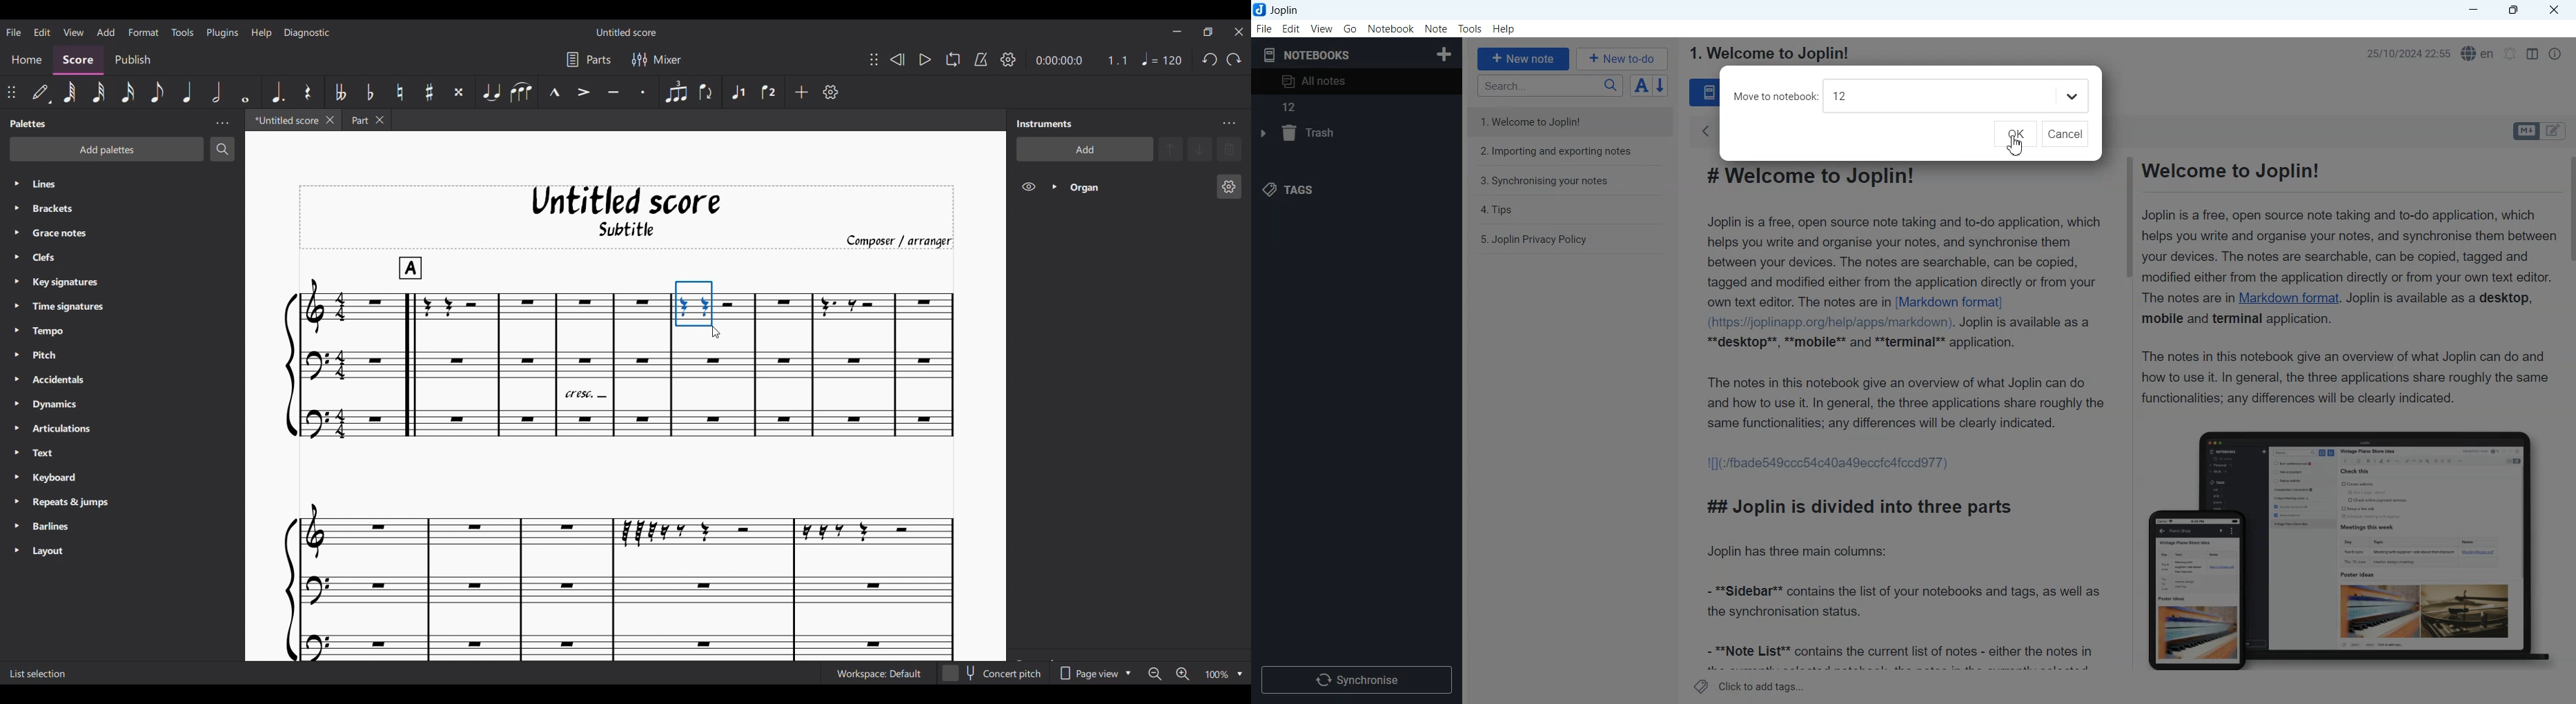  Describe the element at coordinates (1177, 31) in the screenshot. I see `Minimize` at that location.